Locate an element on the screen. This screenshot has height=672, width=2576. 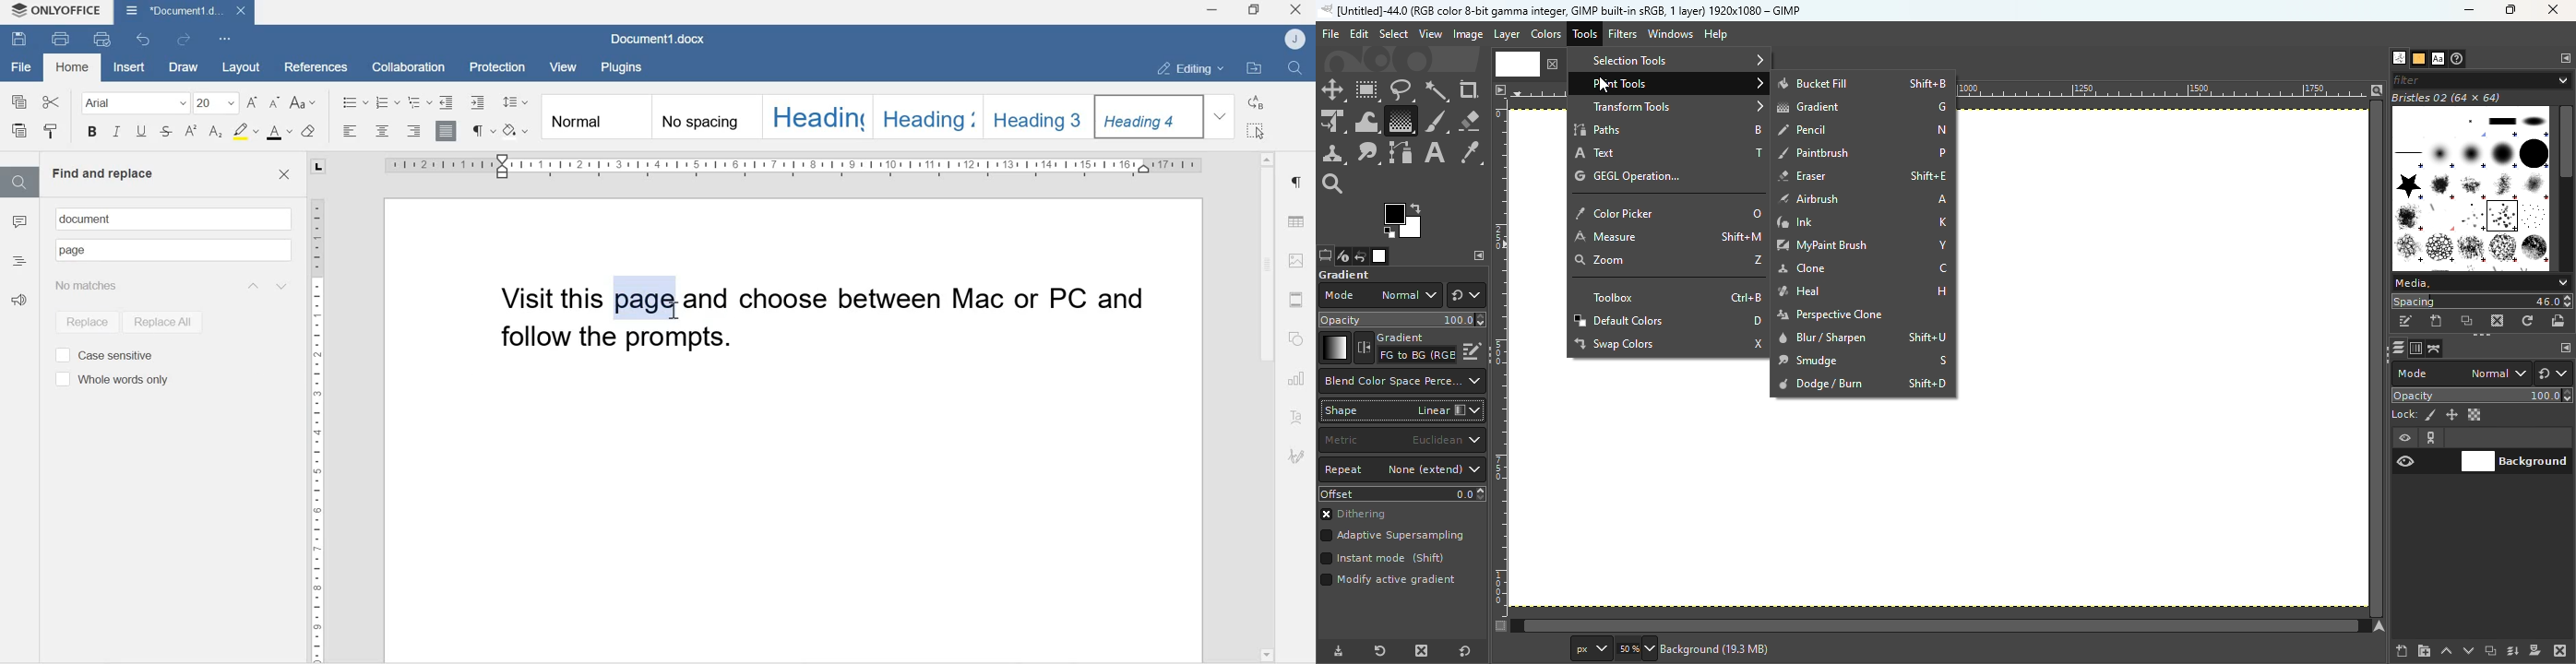
Heal is located at coordinates (1865, 291).